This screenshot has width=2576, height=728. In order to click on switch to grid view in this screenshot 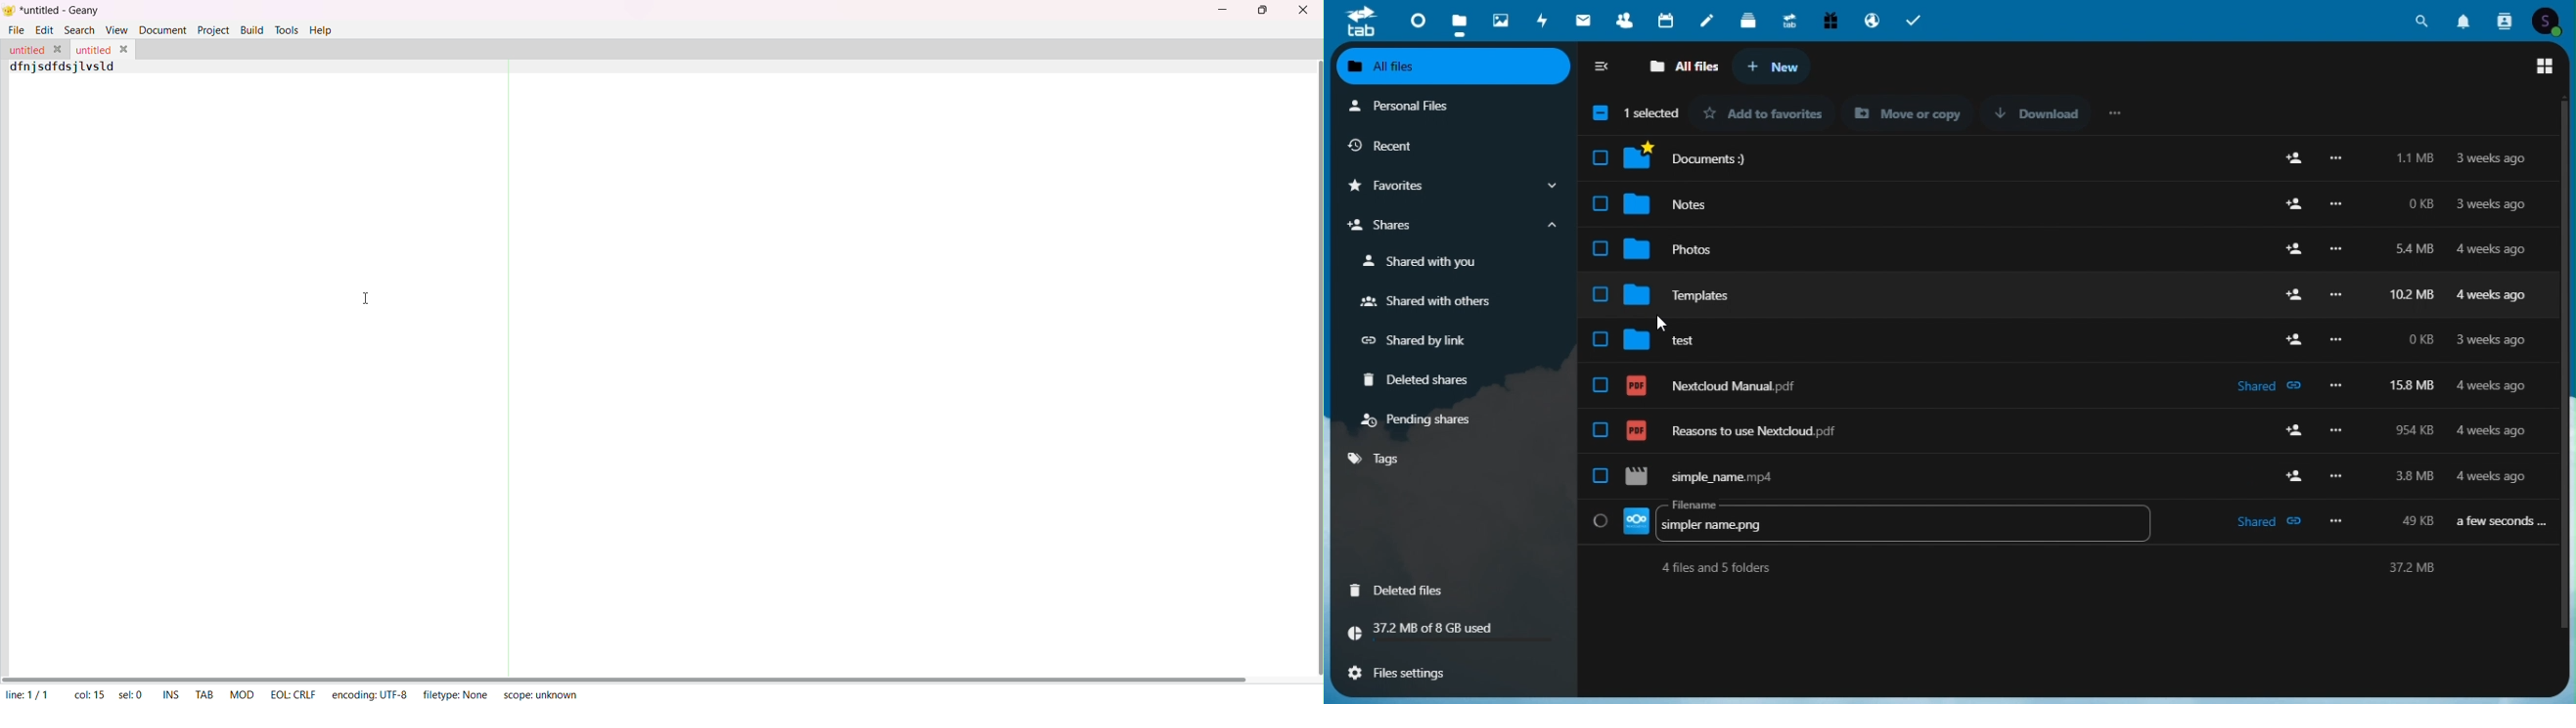, I will do `click(2546, 66)`.